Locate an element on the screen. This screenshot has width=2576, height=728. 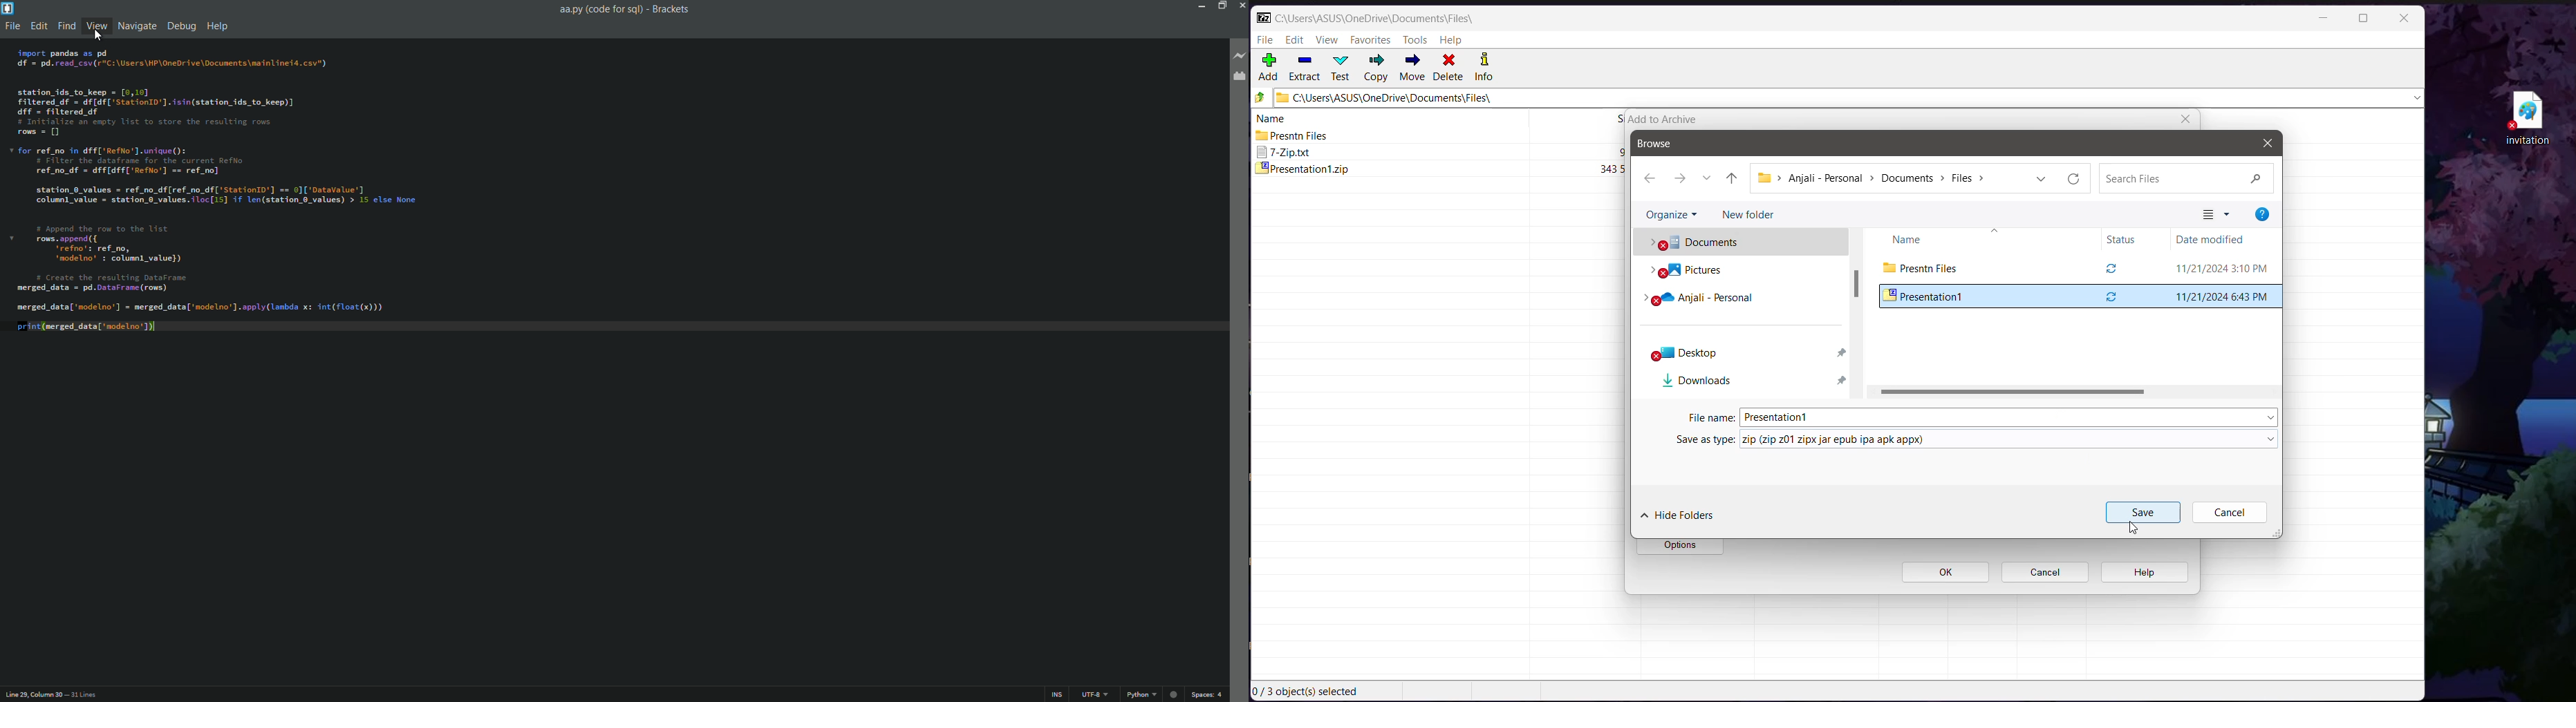
live preview is located at coordinates (1240, 54).